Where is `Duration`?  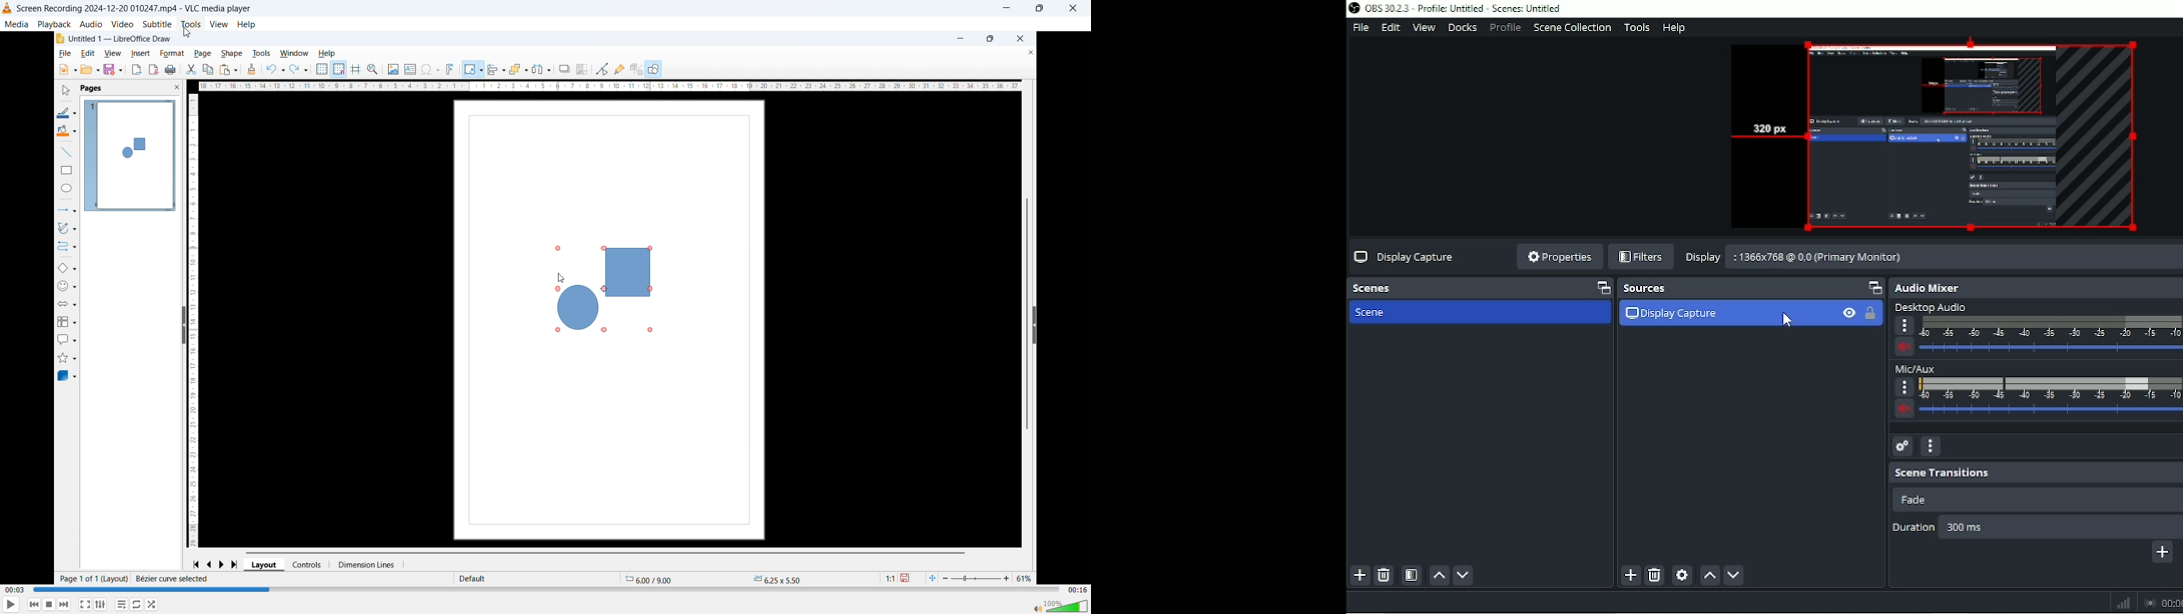 Duration is located at coordinates (2035, 526).